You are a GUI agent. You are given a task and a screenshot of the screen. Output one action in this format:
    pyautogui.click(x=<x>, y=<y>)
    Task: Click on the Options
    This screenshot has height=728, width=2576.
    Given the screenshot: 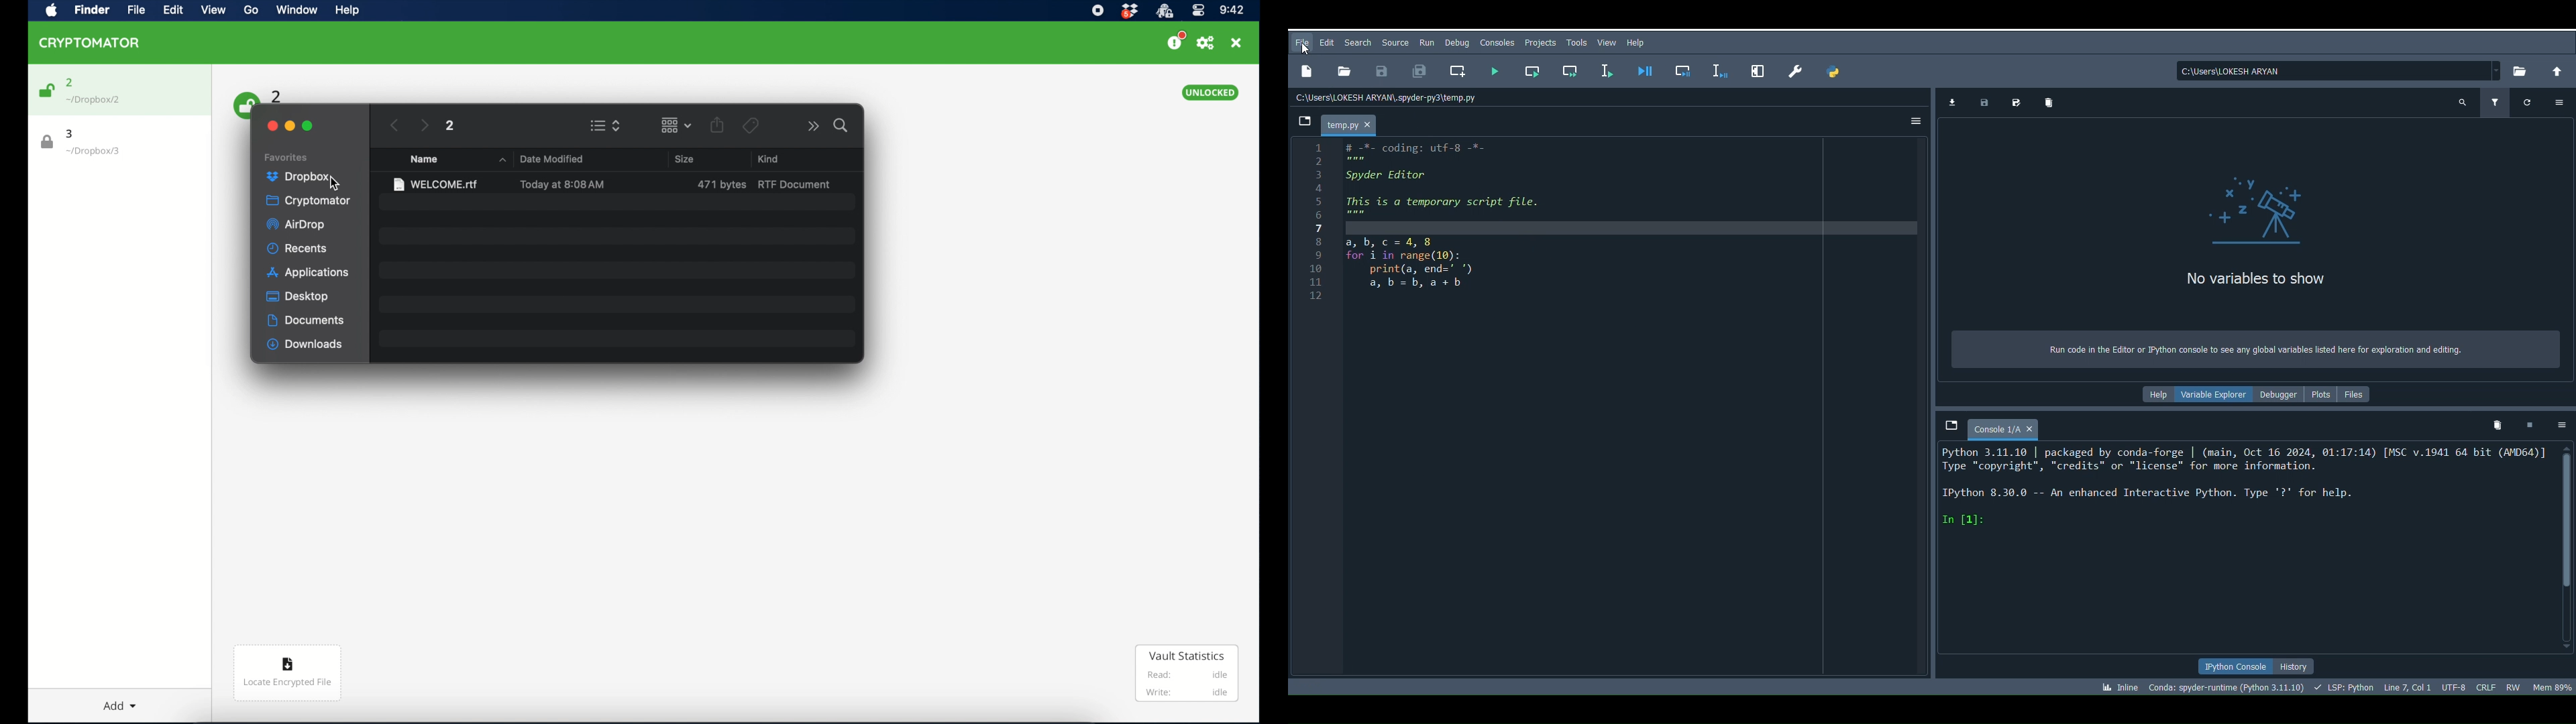 What is the action you would take?
    pyautogui.click(x=1917, y=119)
    